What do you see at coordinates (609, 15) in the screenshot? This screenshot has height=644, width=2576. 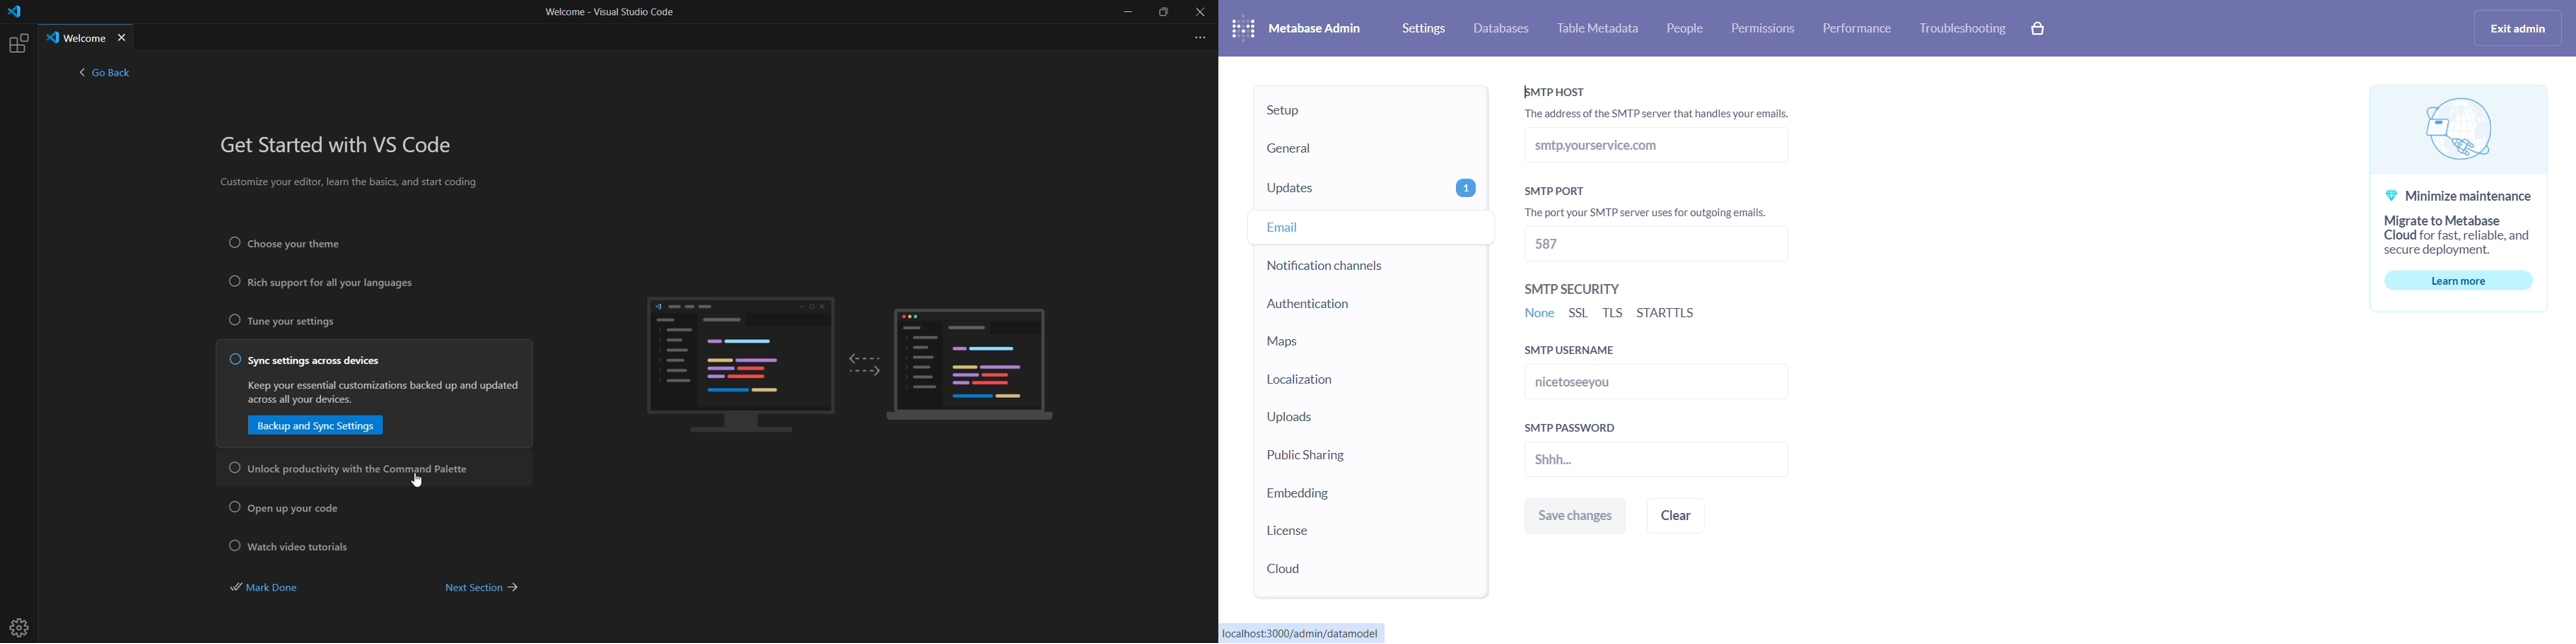 I see `Welcome - Visual Studio Code` at bounding box center [609, 15].